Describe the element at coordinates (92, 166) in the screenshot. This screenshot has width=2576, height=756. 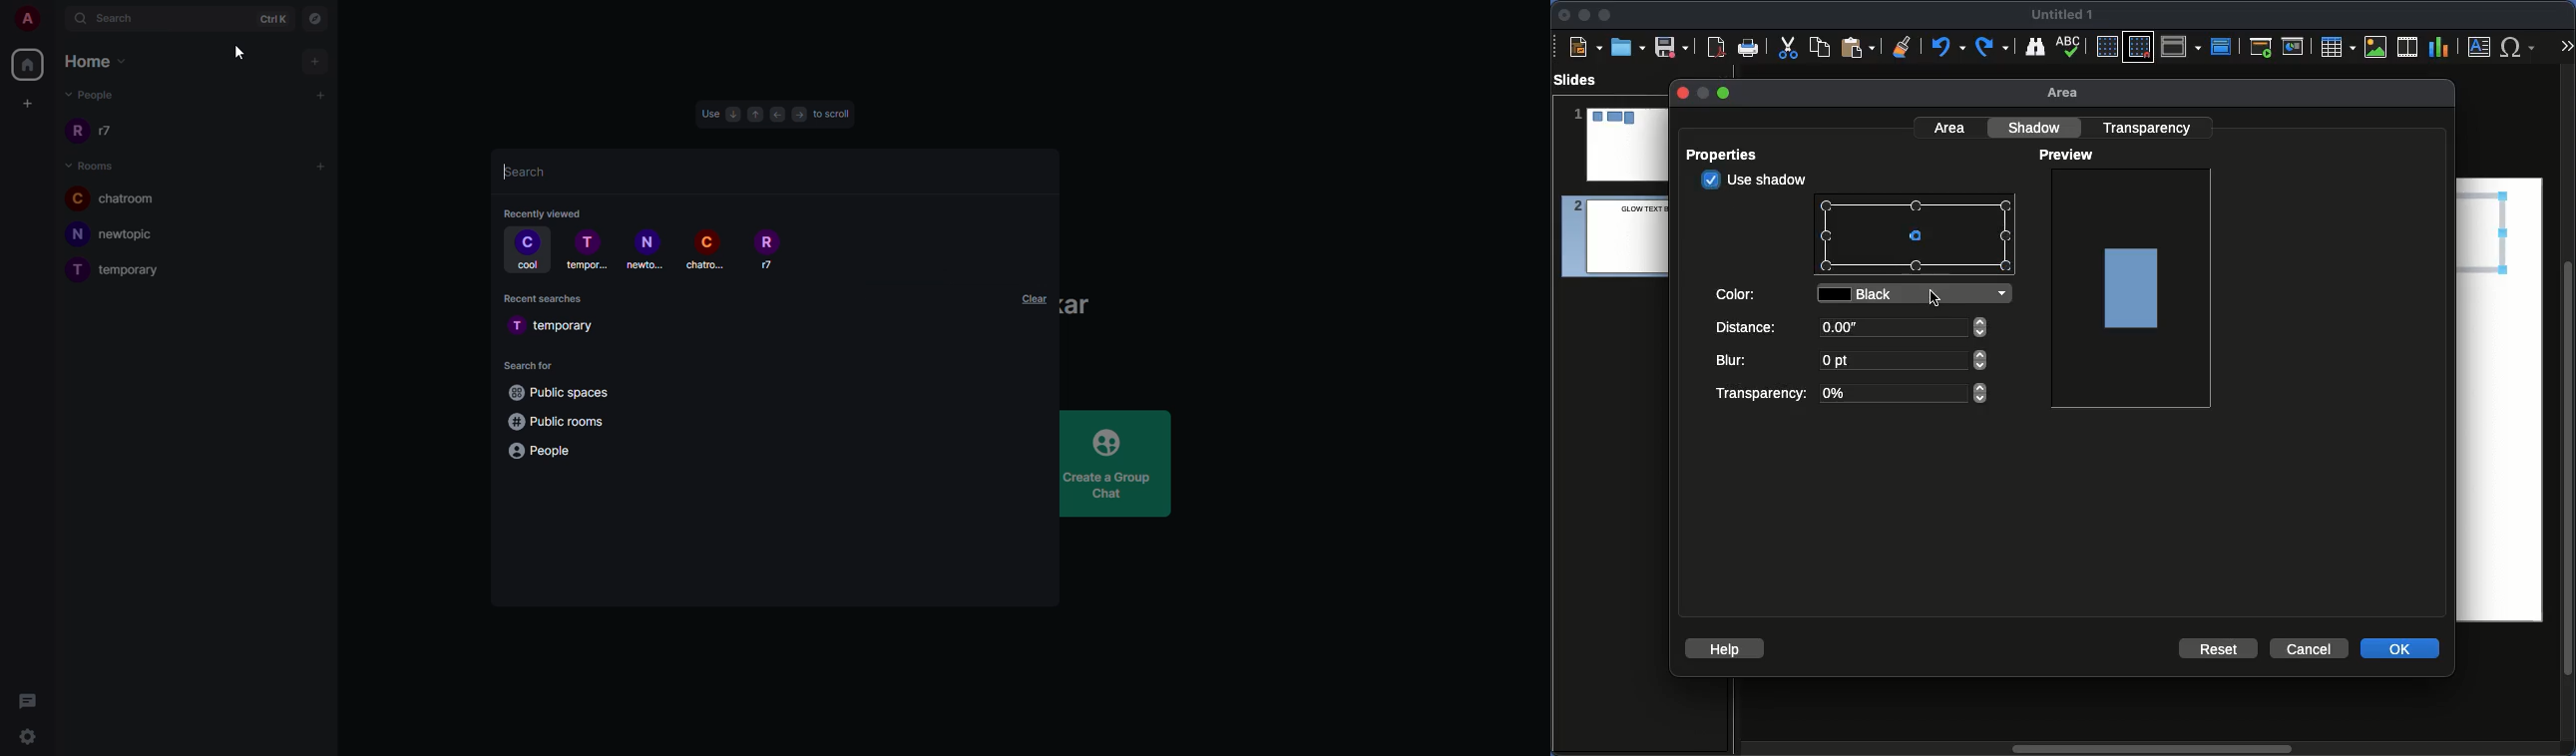
I see `rooms` at that location.